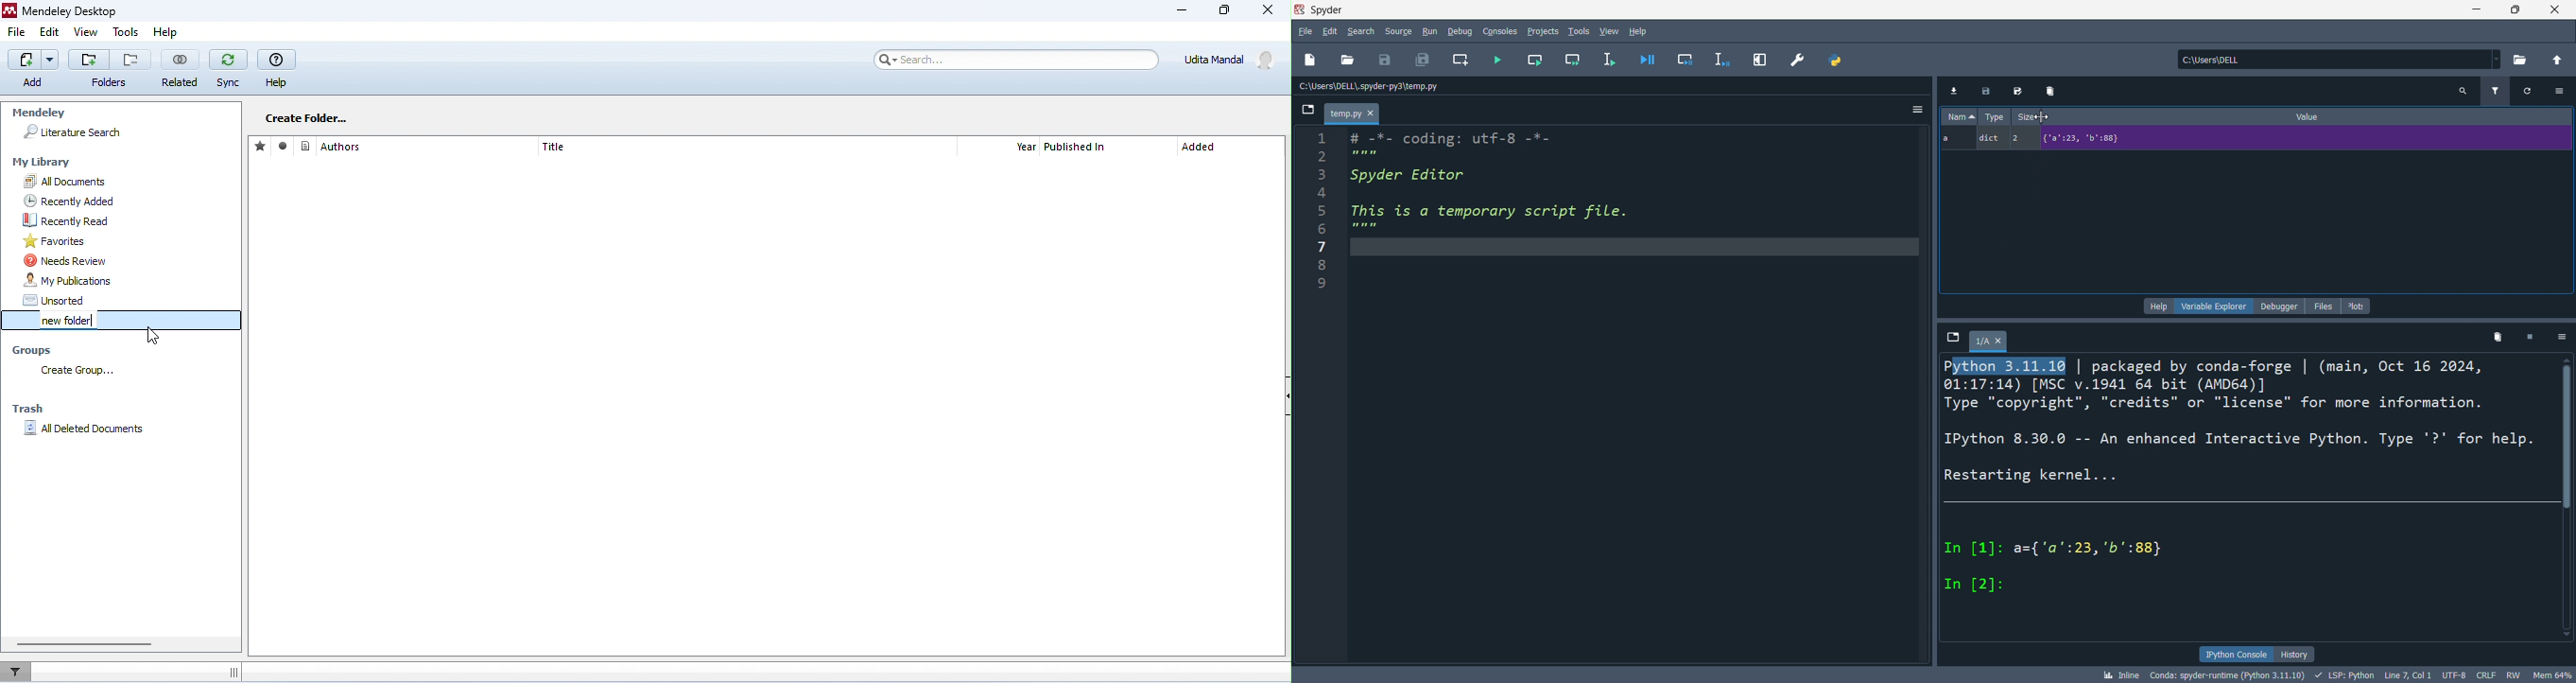 This screenshot has height=700, width=2576. Describe the element at coordinates (285, 147) in the screenshot. I see `read / unread` at that location.